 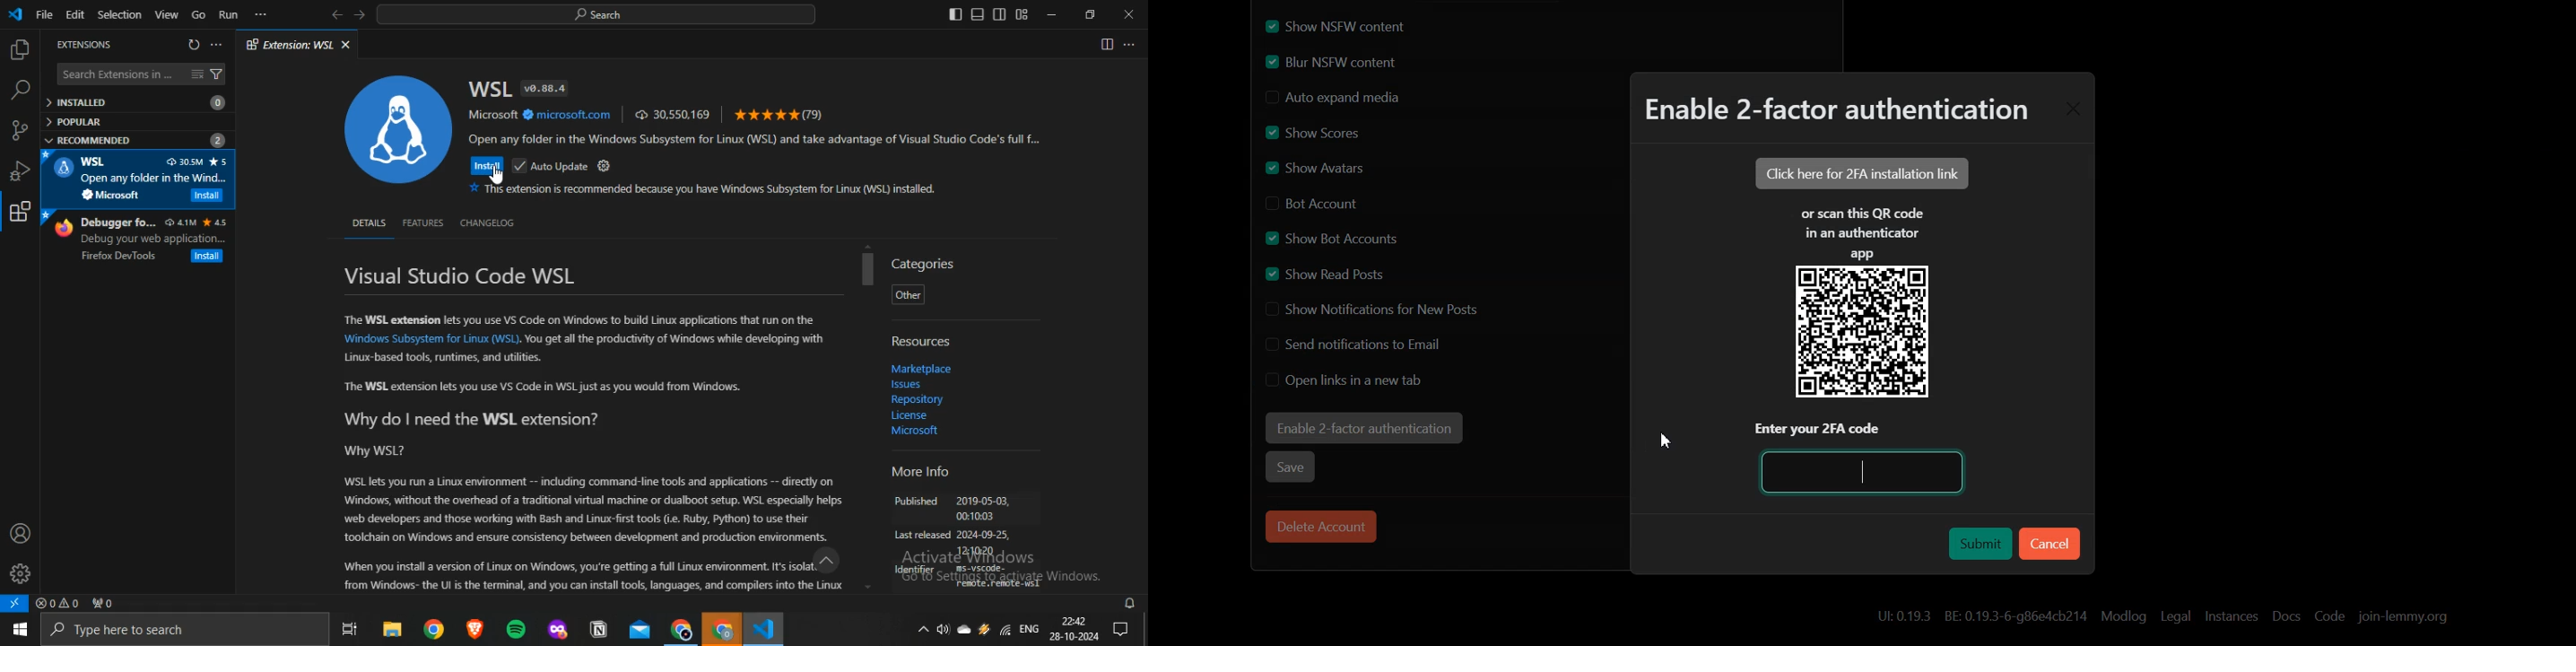 I want to click on Text, so click(x=1862, y=231).